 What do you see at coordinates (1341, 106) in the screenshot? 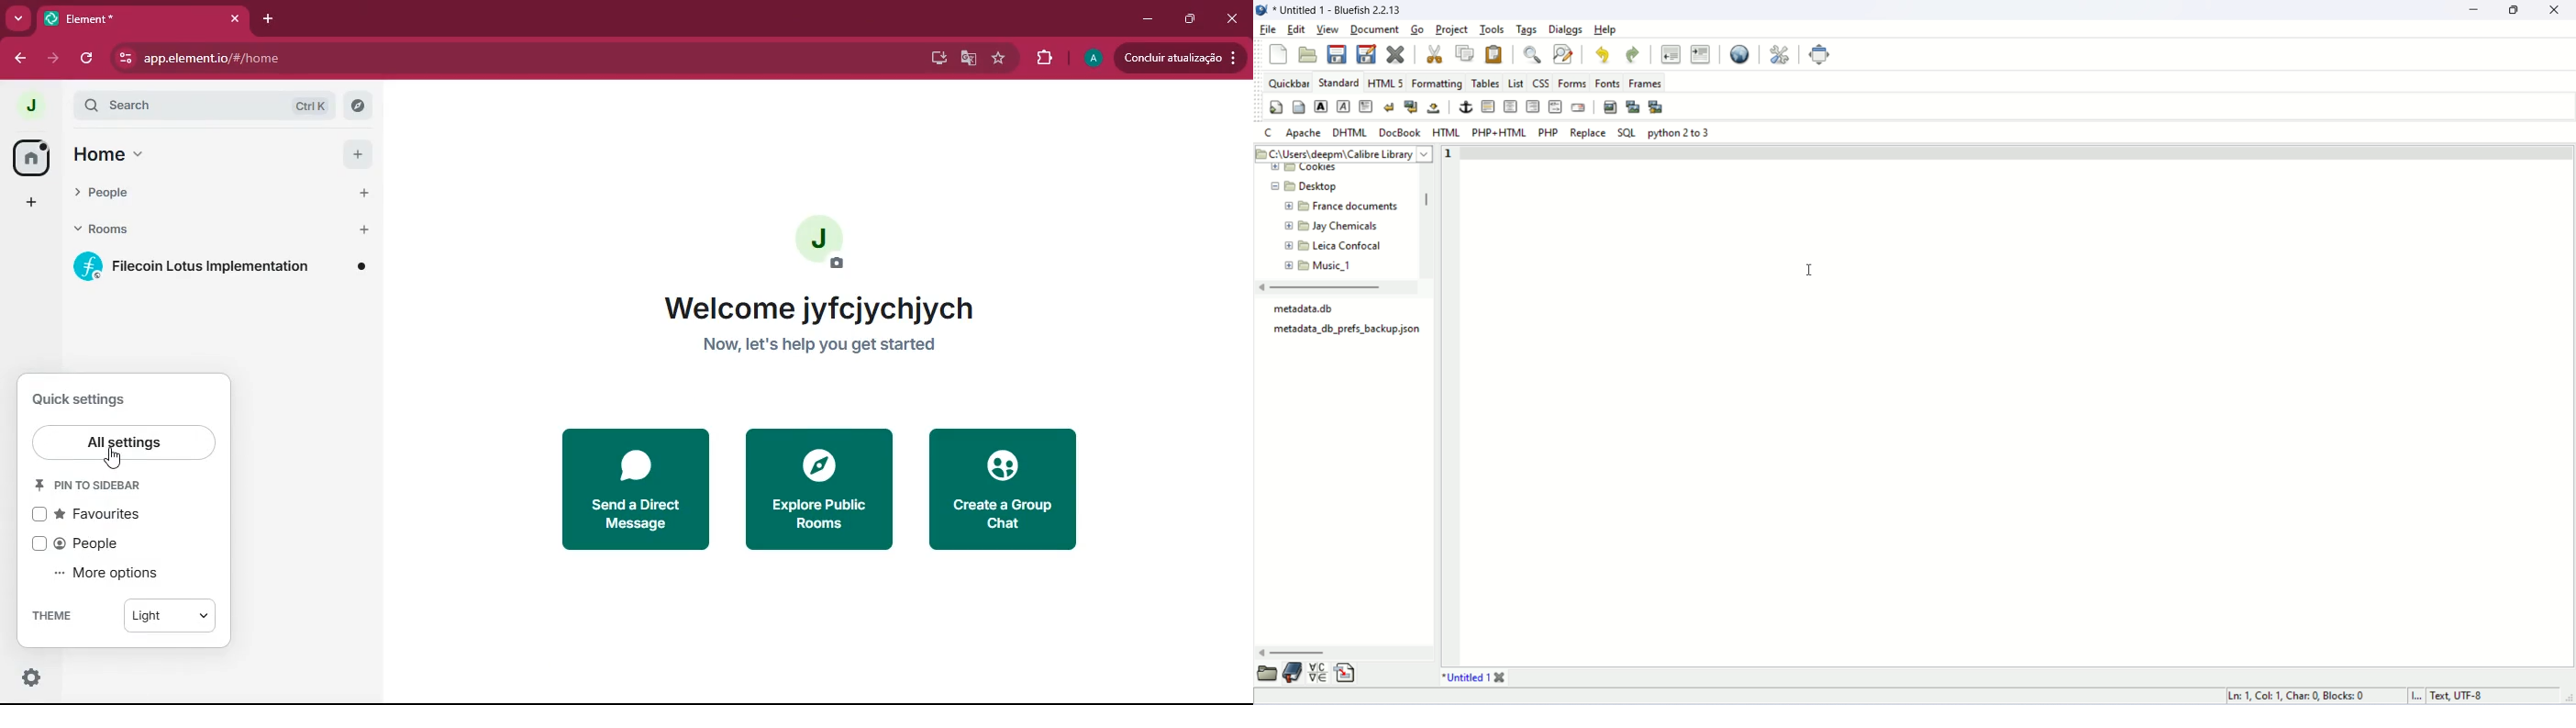
I see `emphasis` at bounding box center [1341, 106].